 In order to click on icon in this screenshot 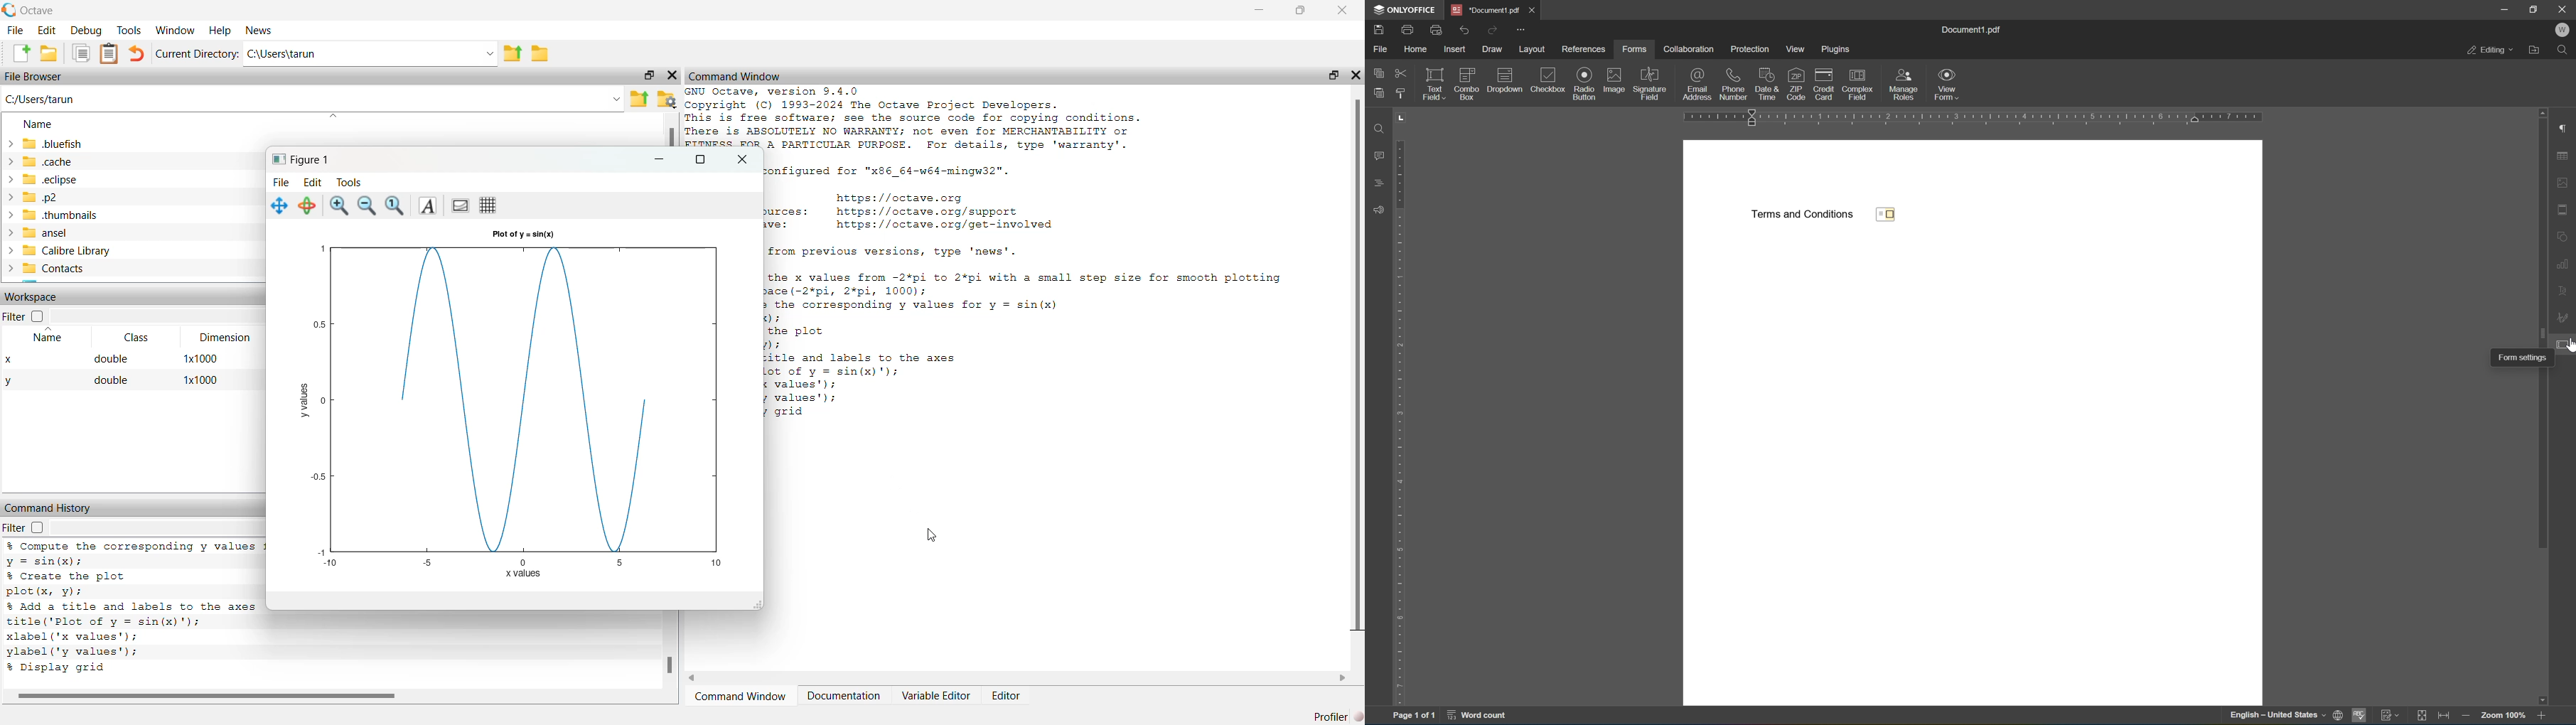, I will do `click(1613, 75)`.